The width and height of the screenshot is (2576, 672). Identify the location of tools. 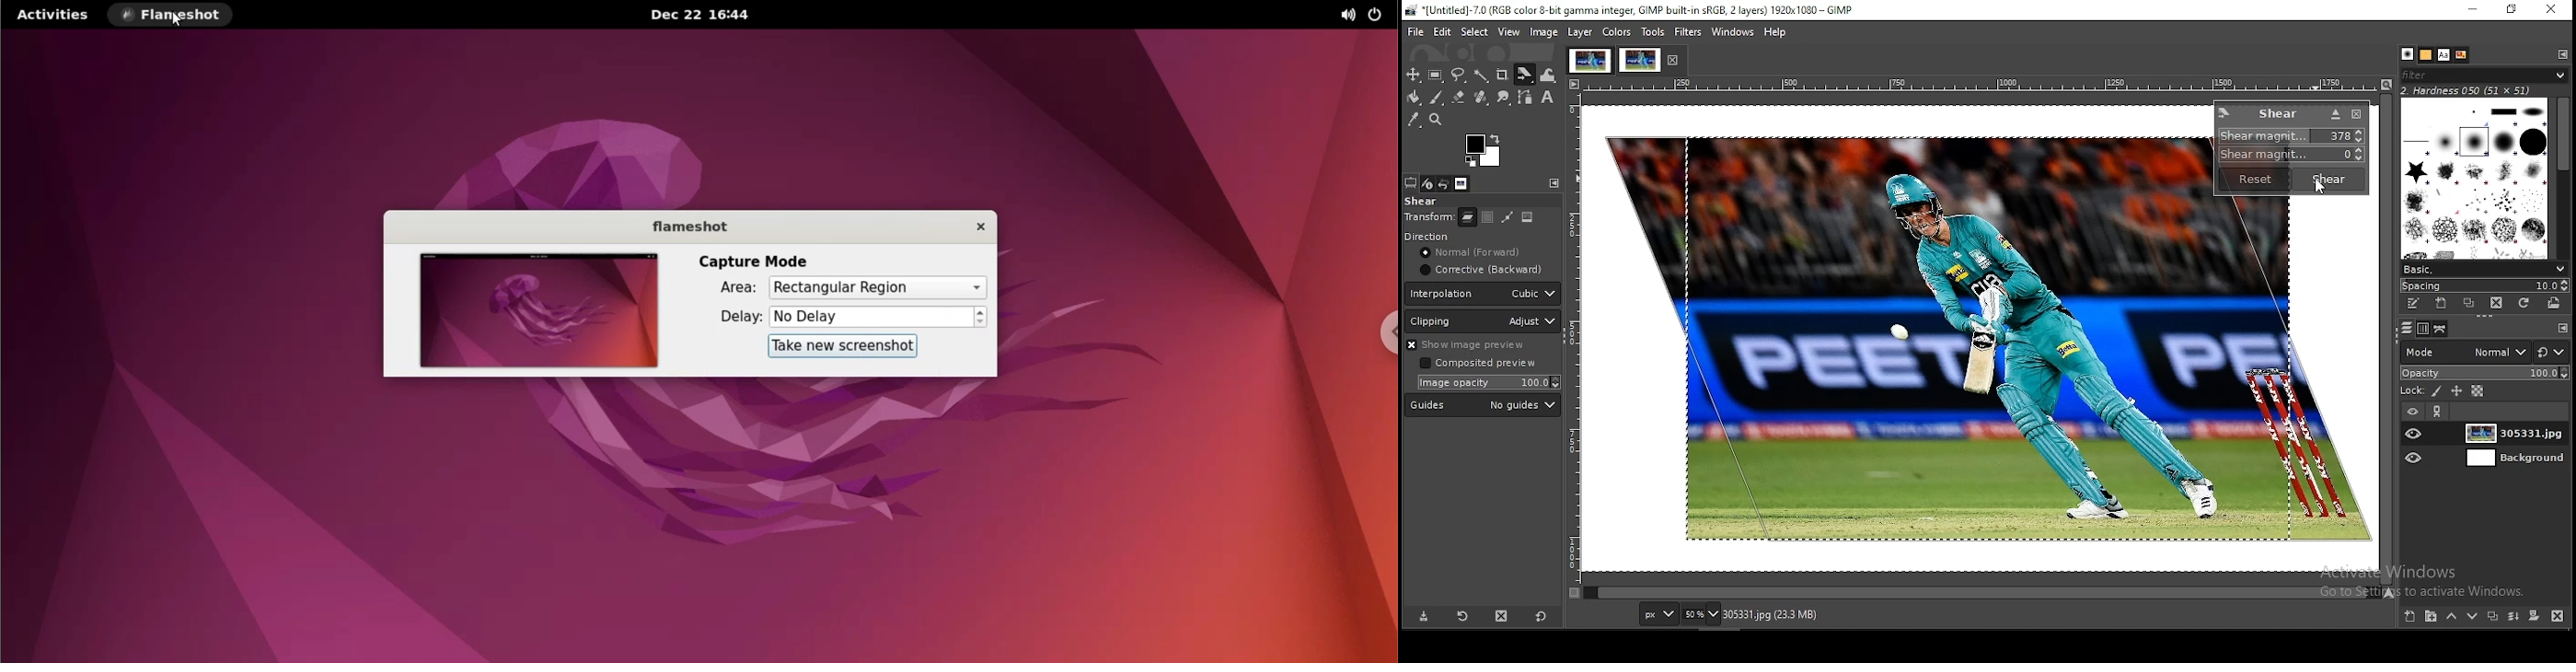
(1653, 32).